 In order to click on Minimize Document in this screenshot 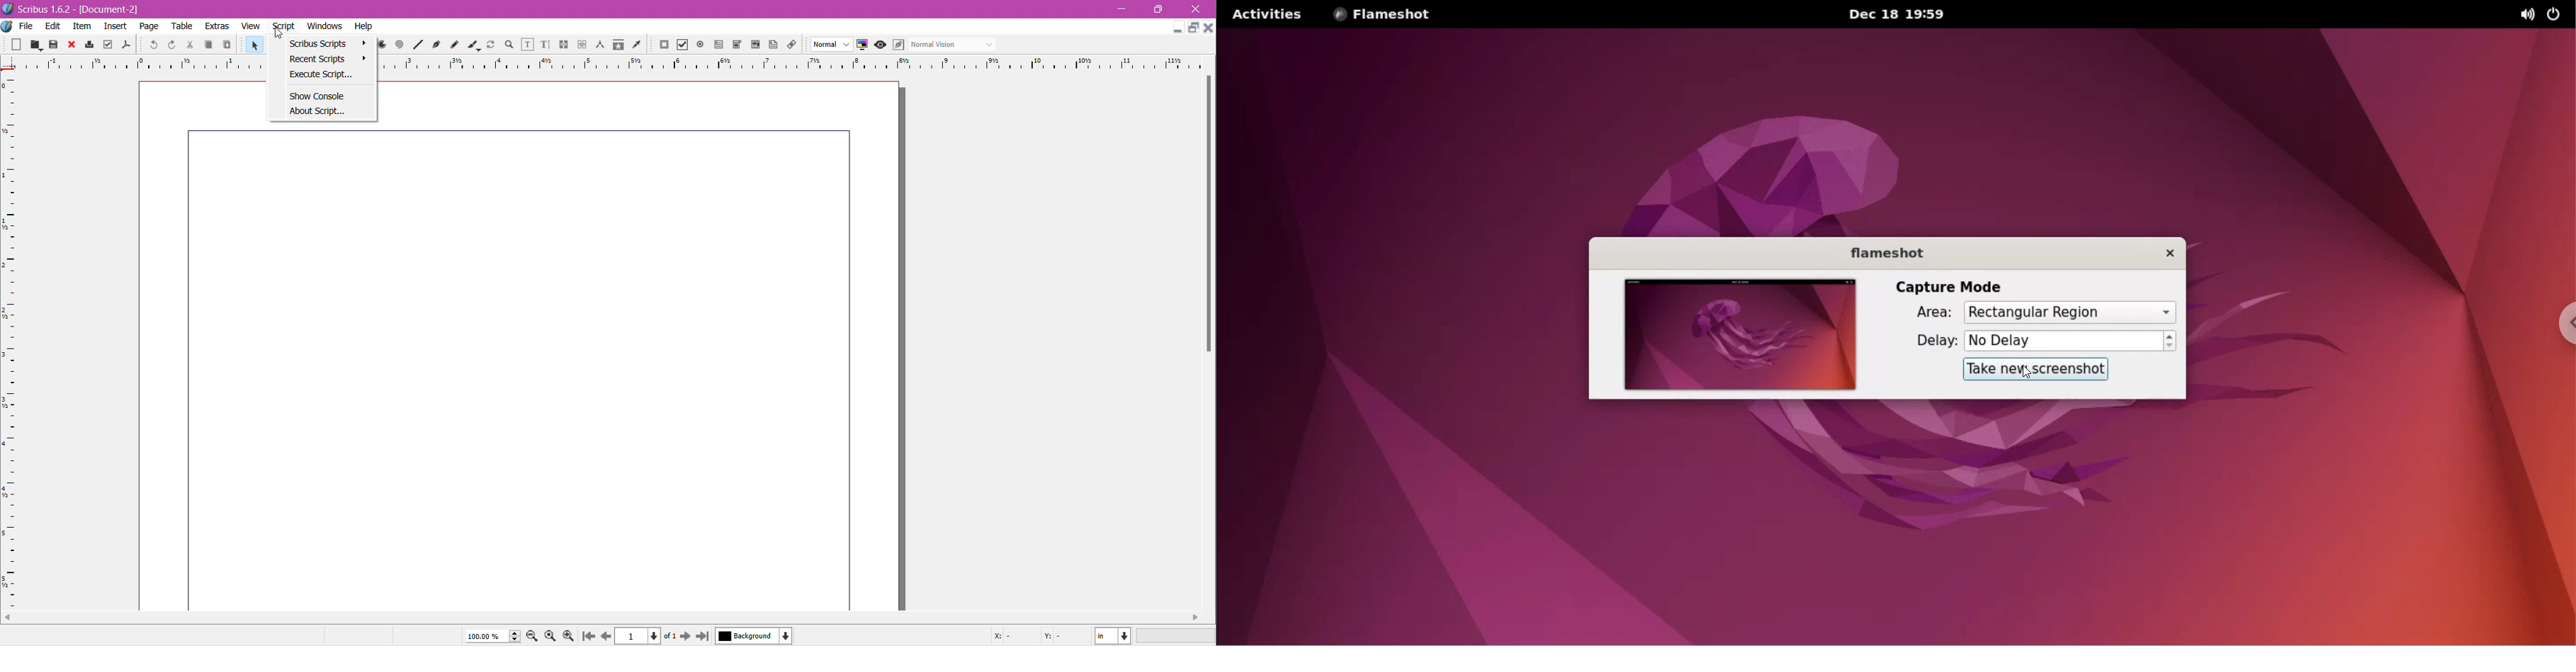, I will do `click(1179, 29)`.